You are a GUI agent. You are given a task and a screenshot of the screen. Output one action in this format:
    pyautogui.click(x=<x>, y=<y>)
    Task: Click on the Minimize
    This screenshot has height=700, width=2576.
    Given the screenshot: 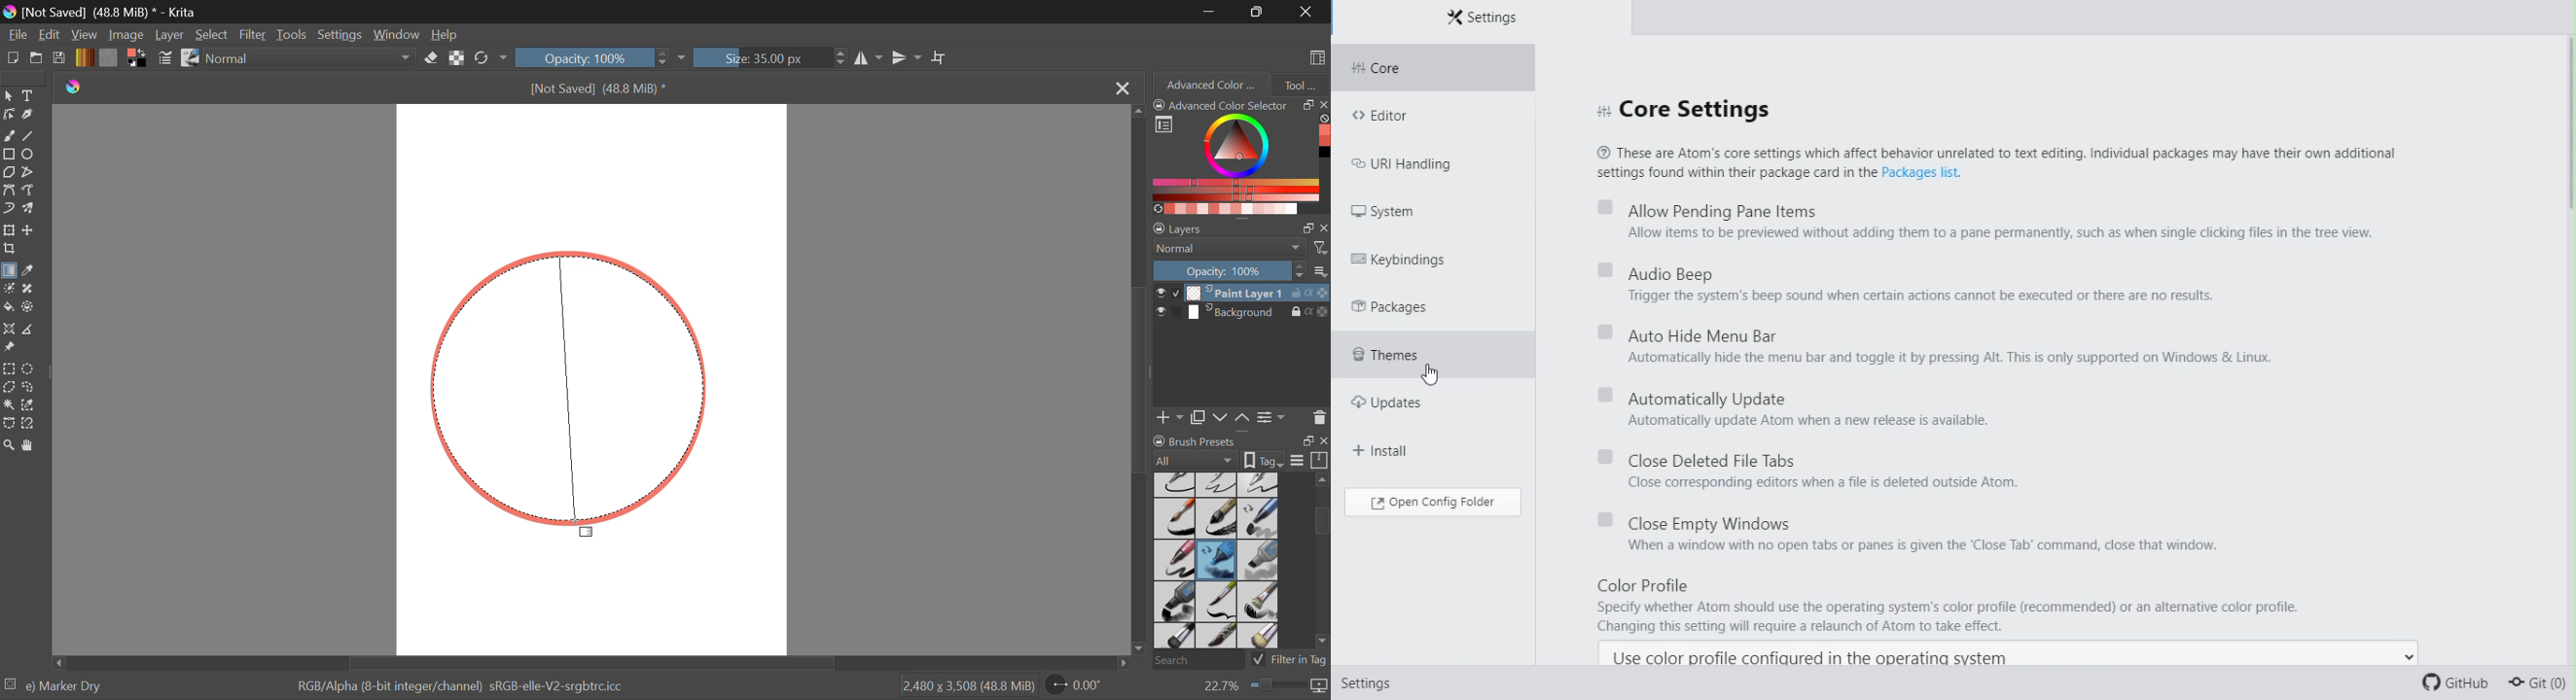 What is the action you would take?
    pyautogui.click(x=1260, y=12)
    